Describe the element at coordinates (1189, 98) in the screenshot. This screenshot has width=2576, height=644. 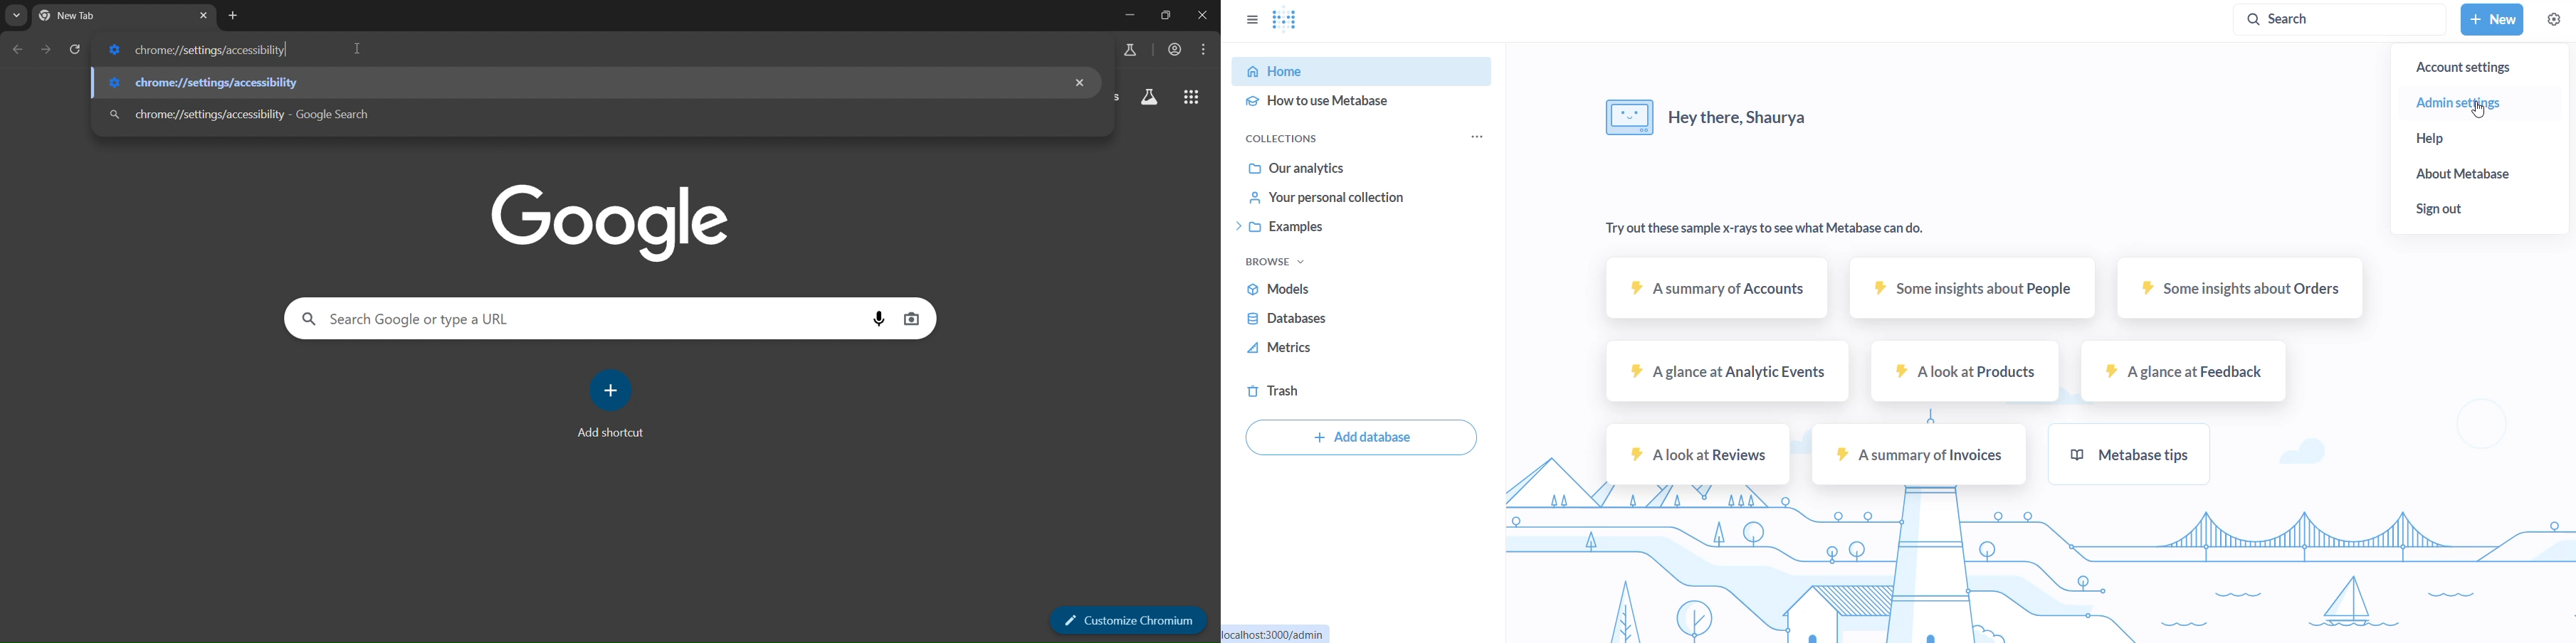
I see `google apps` at that location.